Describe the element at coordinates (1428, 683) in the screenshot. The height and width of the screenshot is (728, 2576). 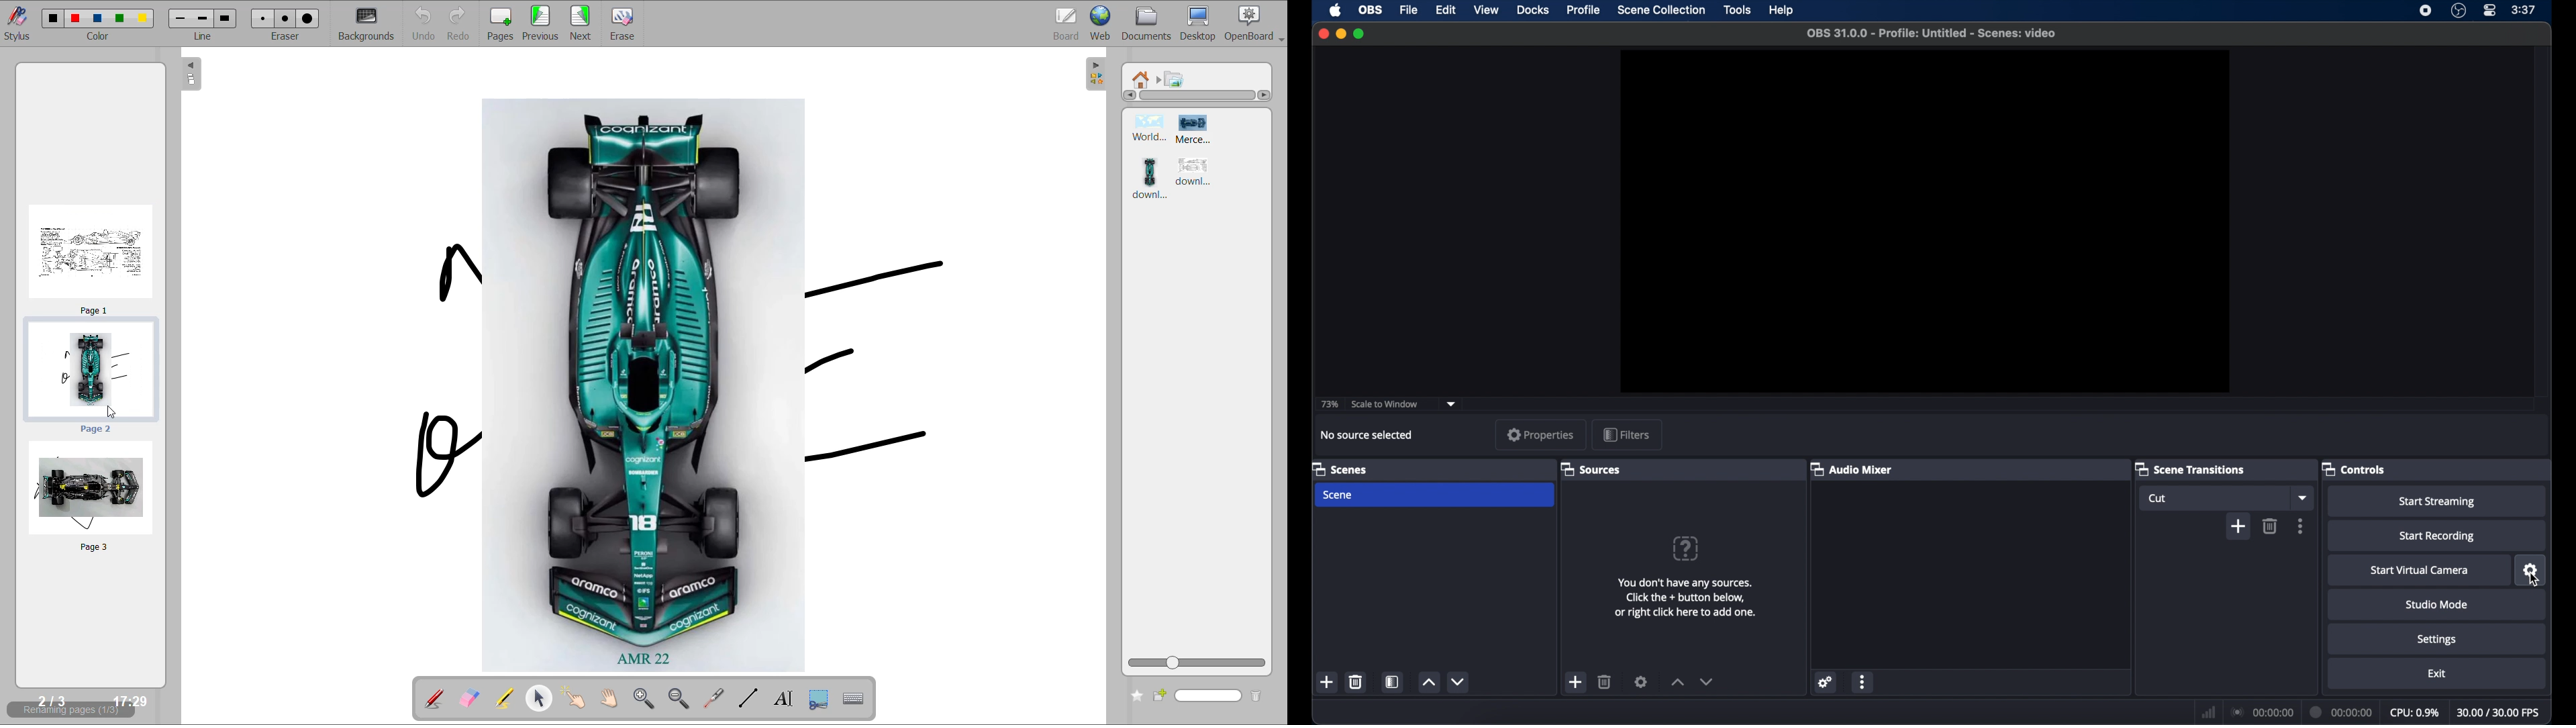
I see `increment` at that location.